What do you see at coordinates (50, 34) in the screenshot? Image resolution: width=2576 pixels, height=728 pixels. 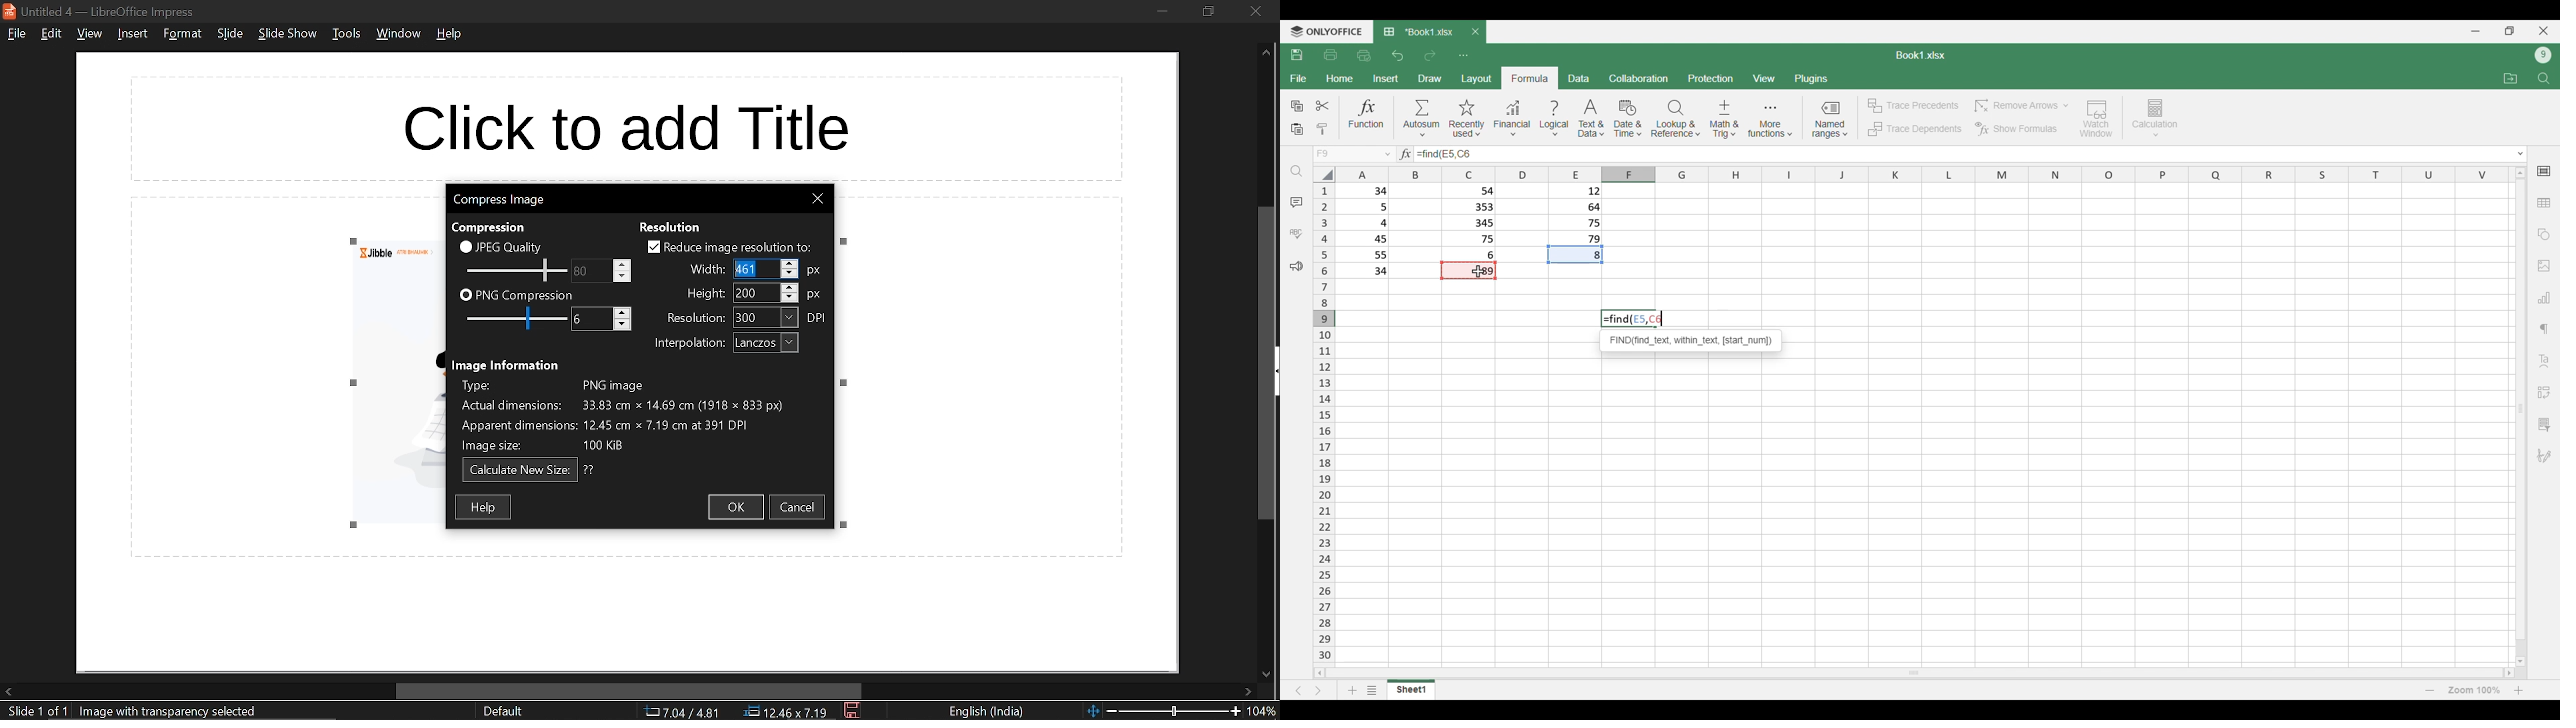 I see `edit` at bounding box center [50, 34].